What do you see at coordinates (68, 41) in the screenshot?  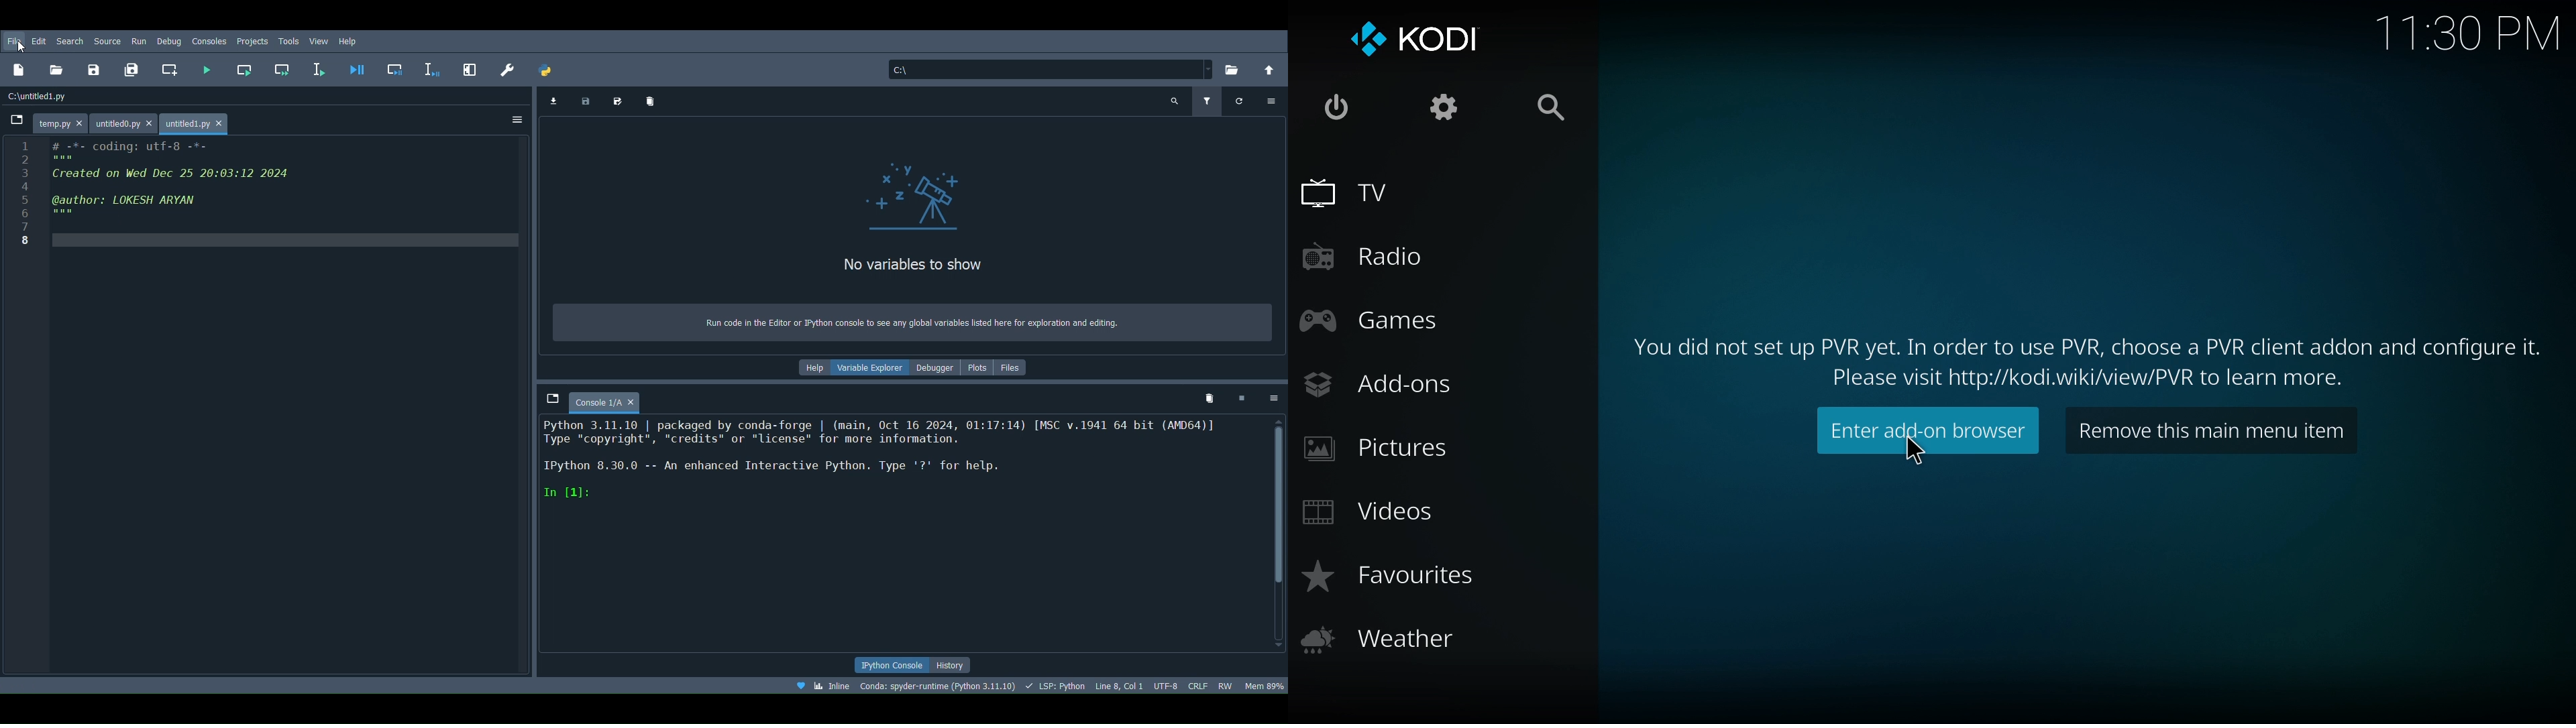 I see `Search` at bounding box center [68, 41].